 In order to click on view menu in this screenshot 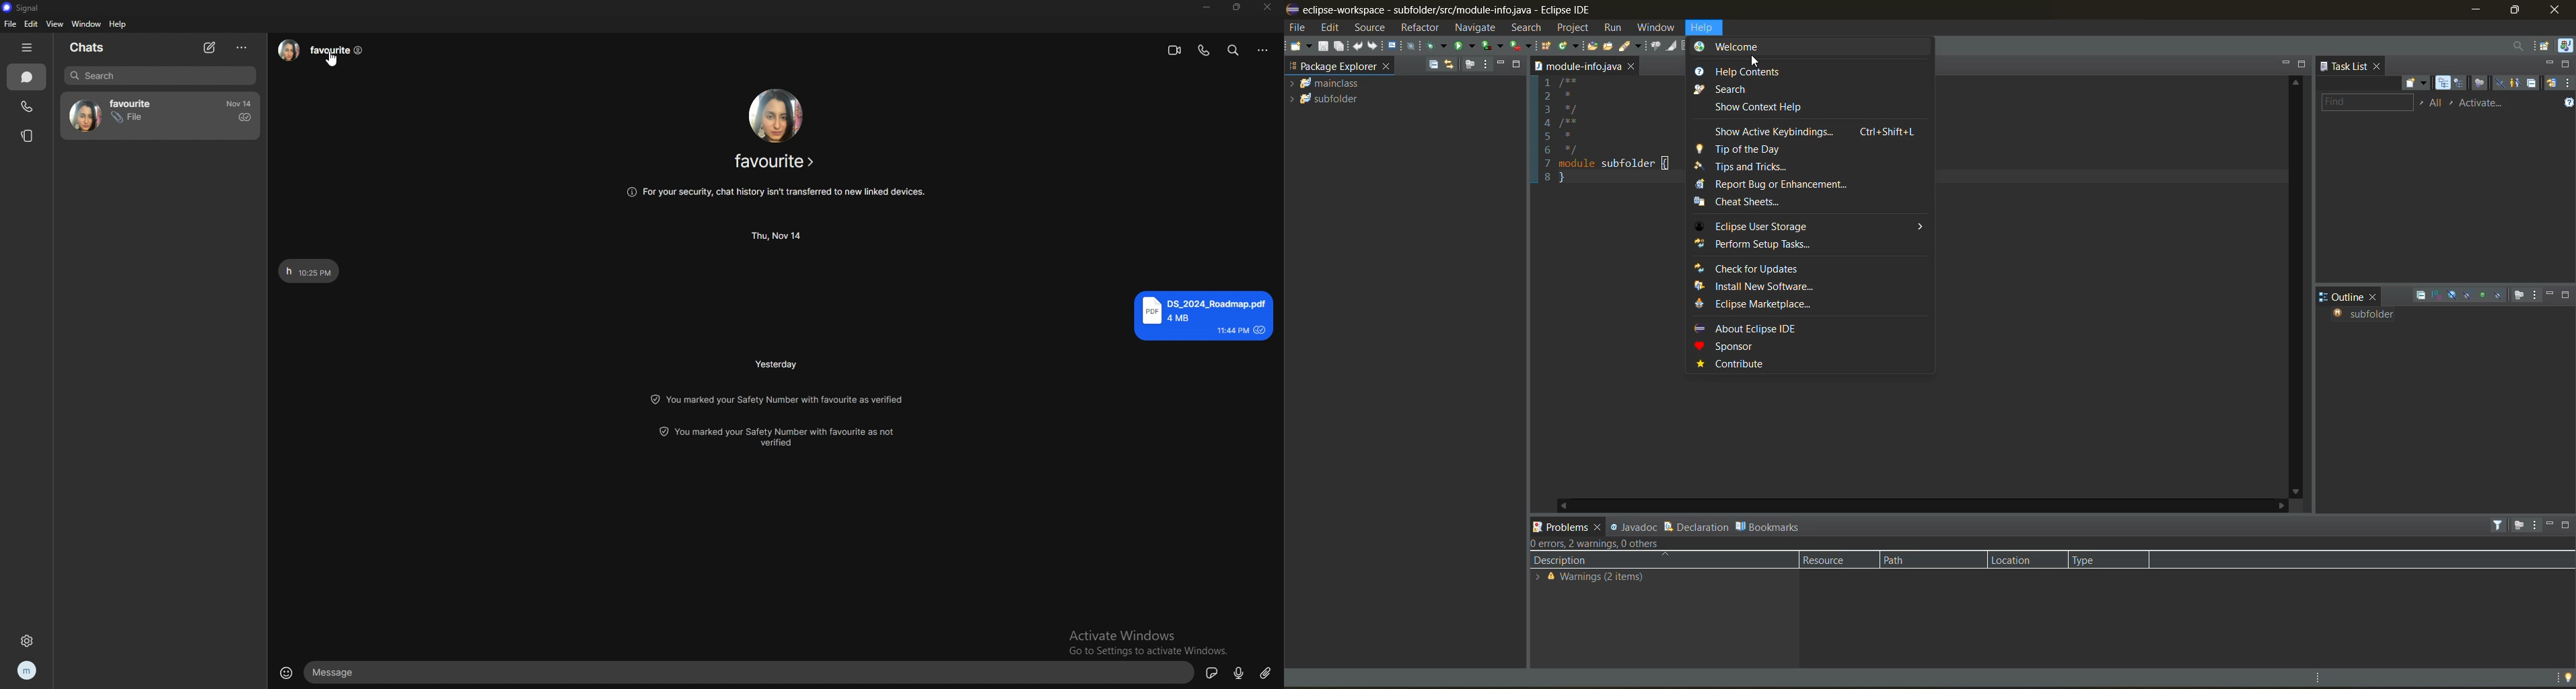, I will do `click(2536, 296)`.